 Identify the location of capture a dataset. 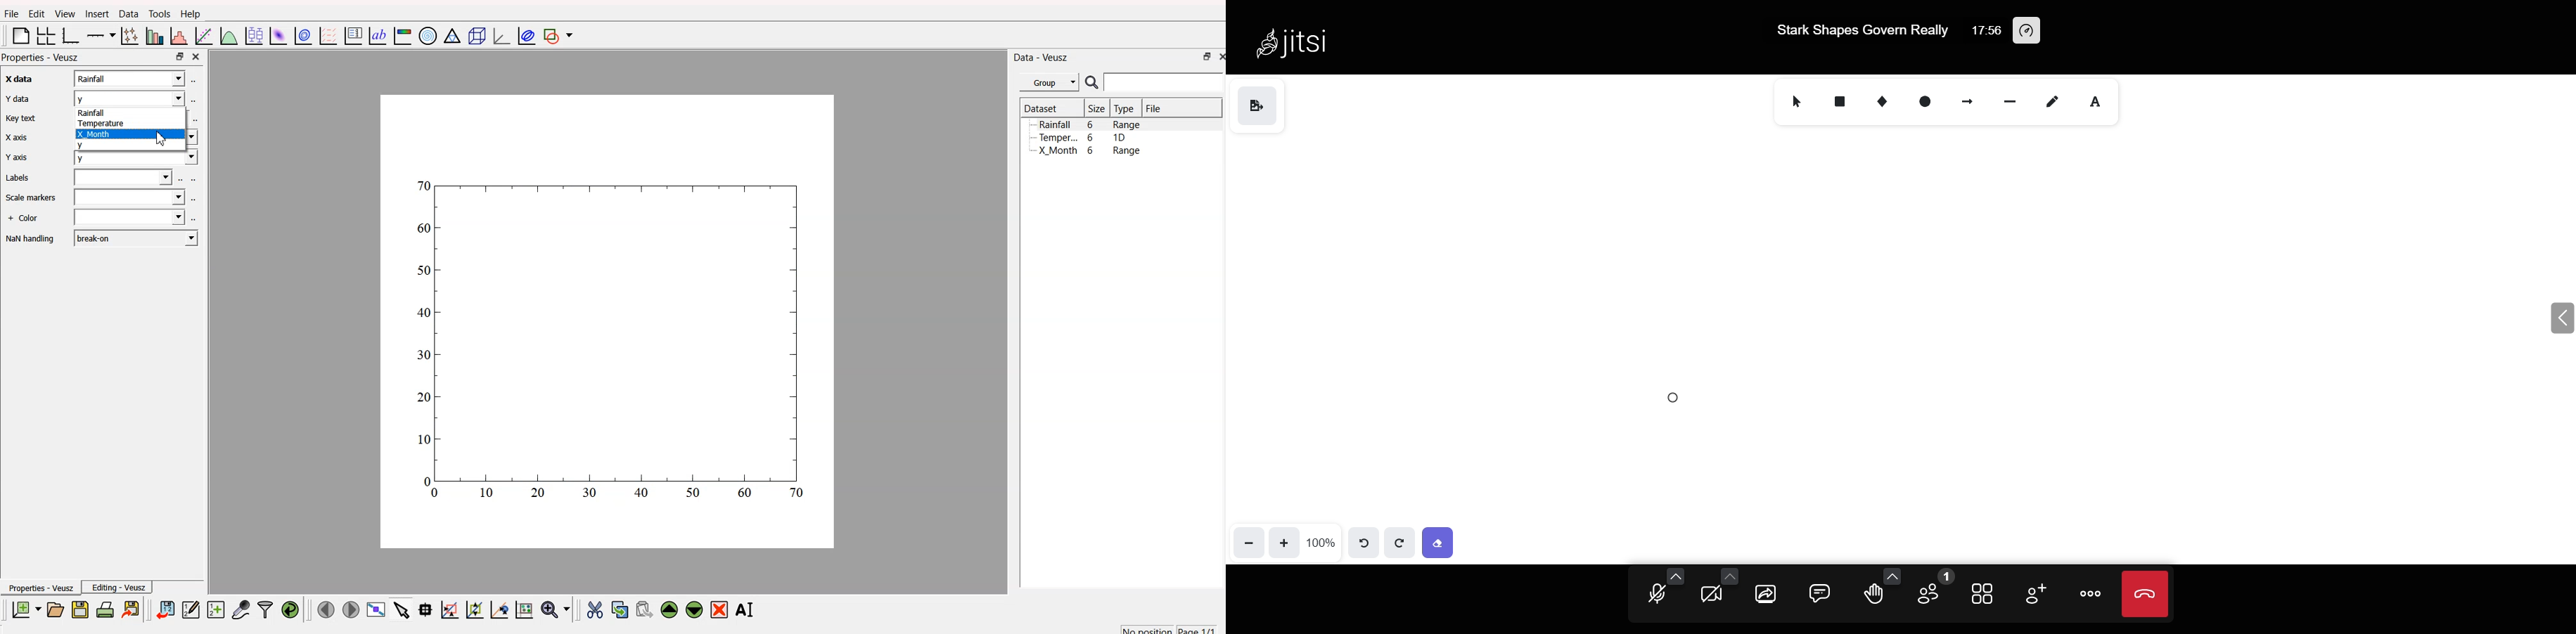
(240, 607).